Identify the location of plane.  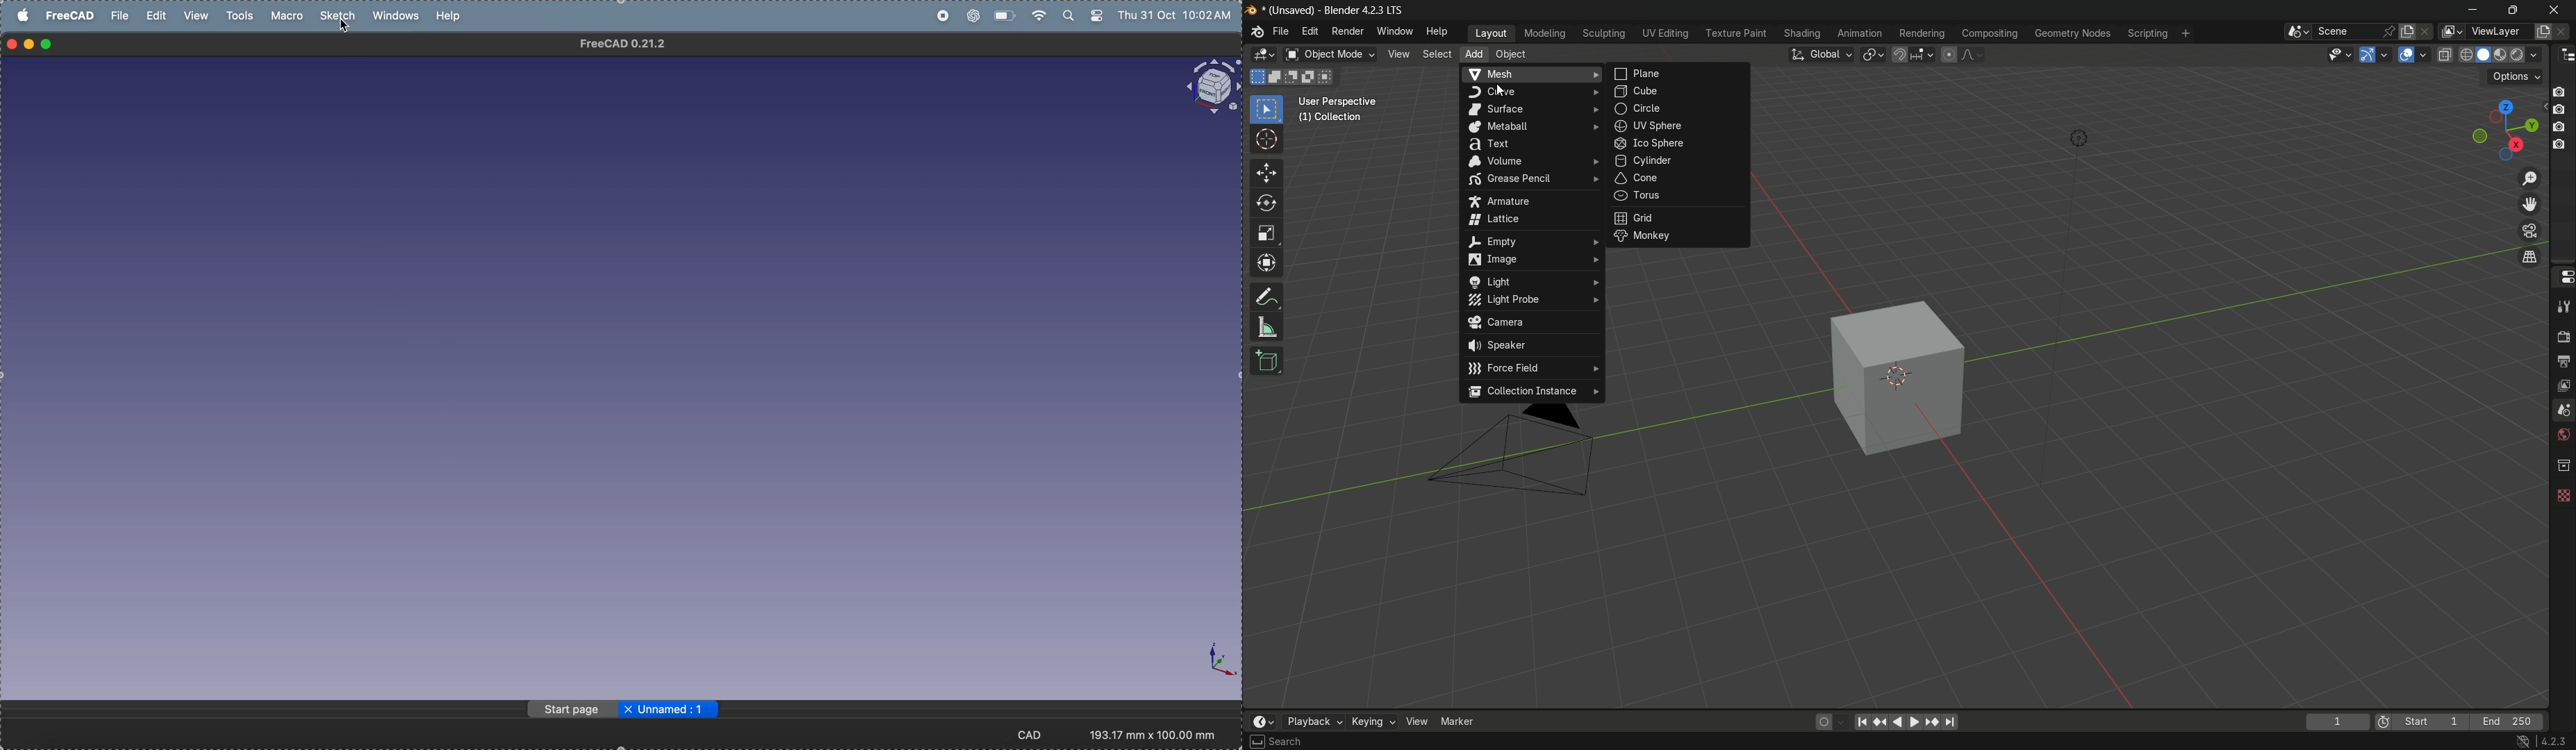
(1680, 74).